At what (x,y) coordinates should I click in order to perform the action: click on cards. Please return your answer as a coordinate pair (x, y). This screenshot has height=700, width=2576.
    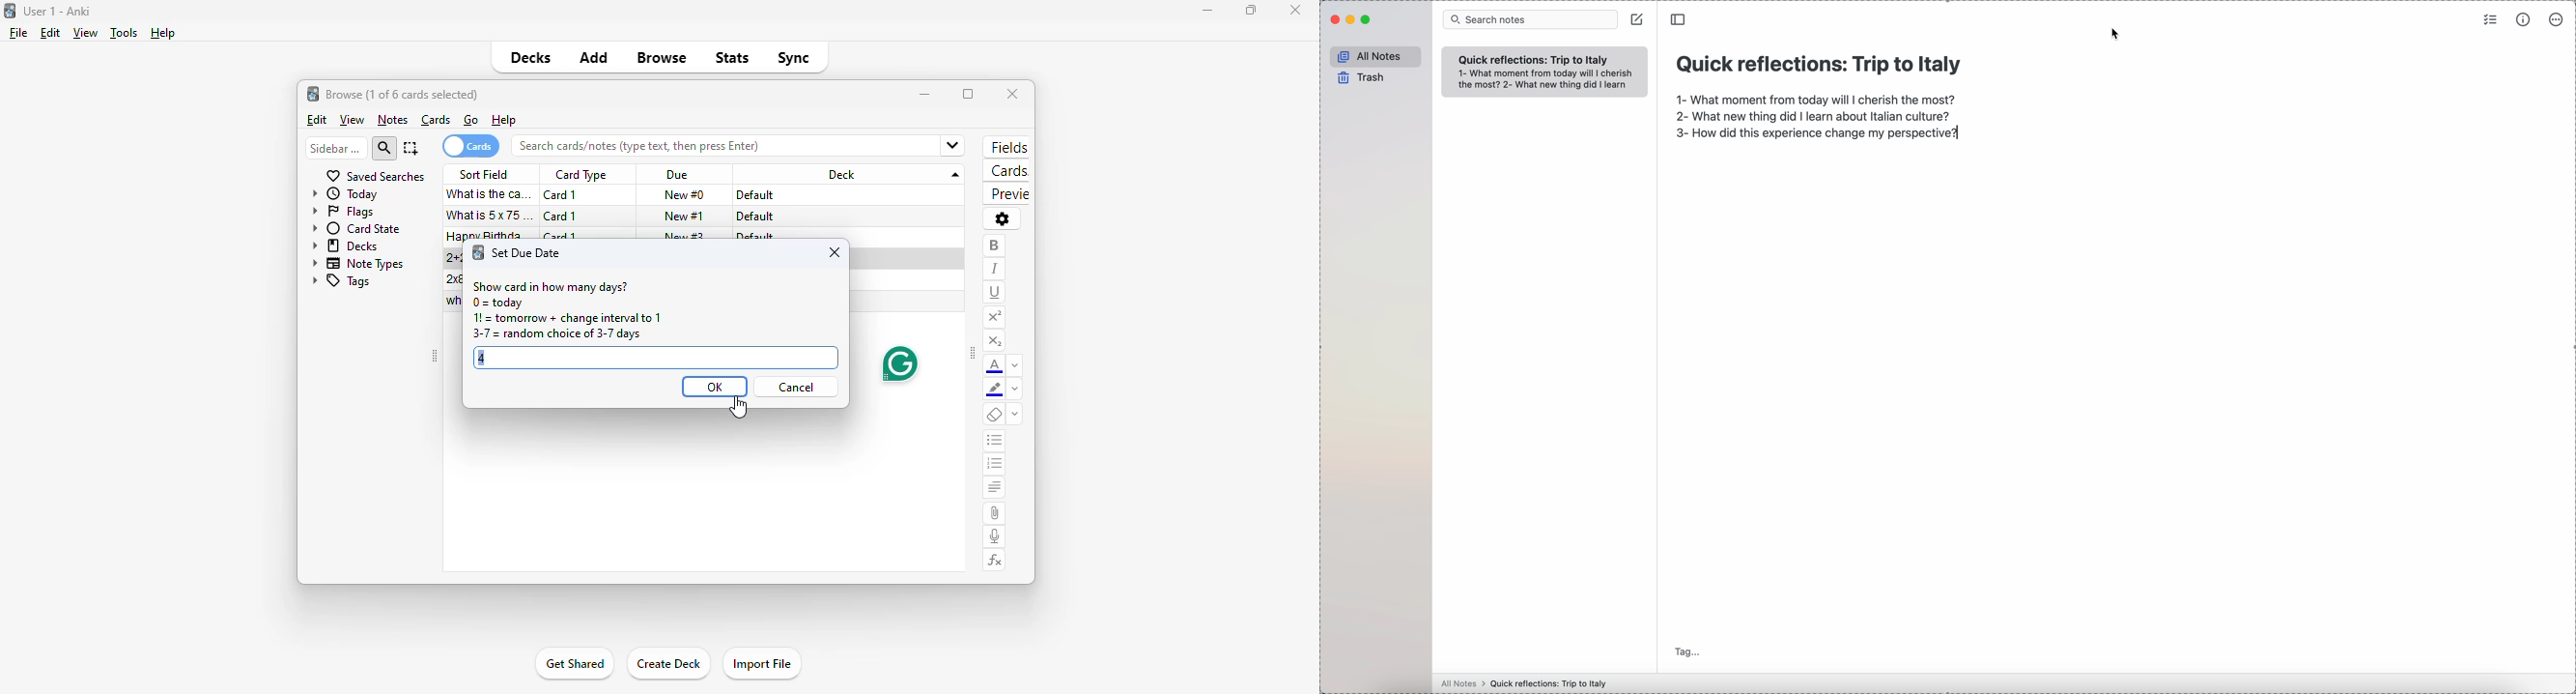
    Looking at the image, I should click on (437, 120).